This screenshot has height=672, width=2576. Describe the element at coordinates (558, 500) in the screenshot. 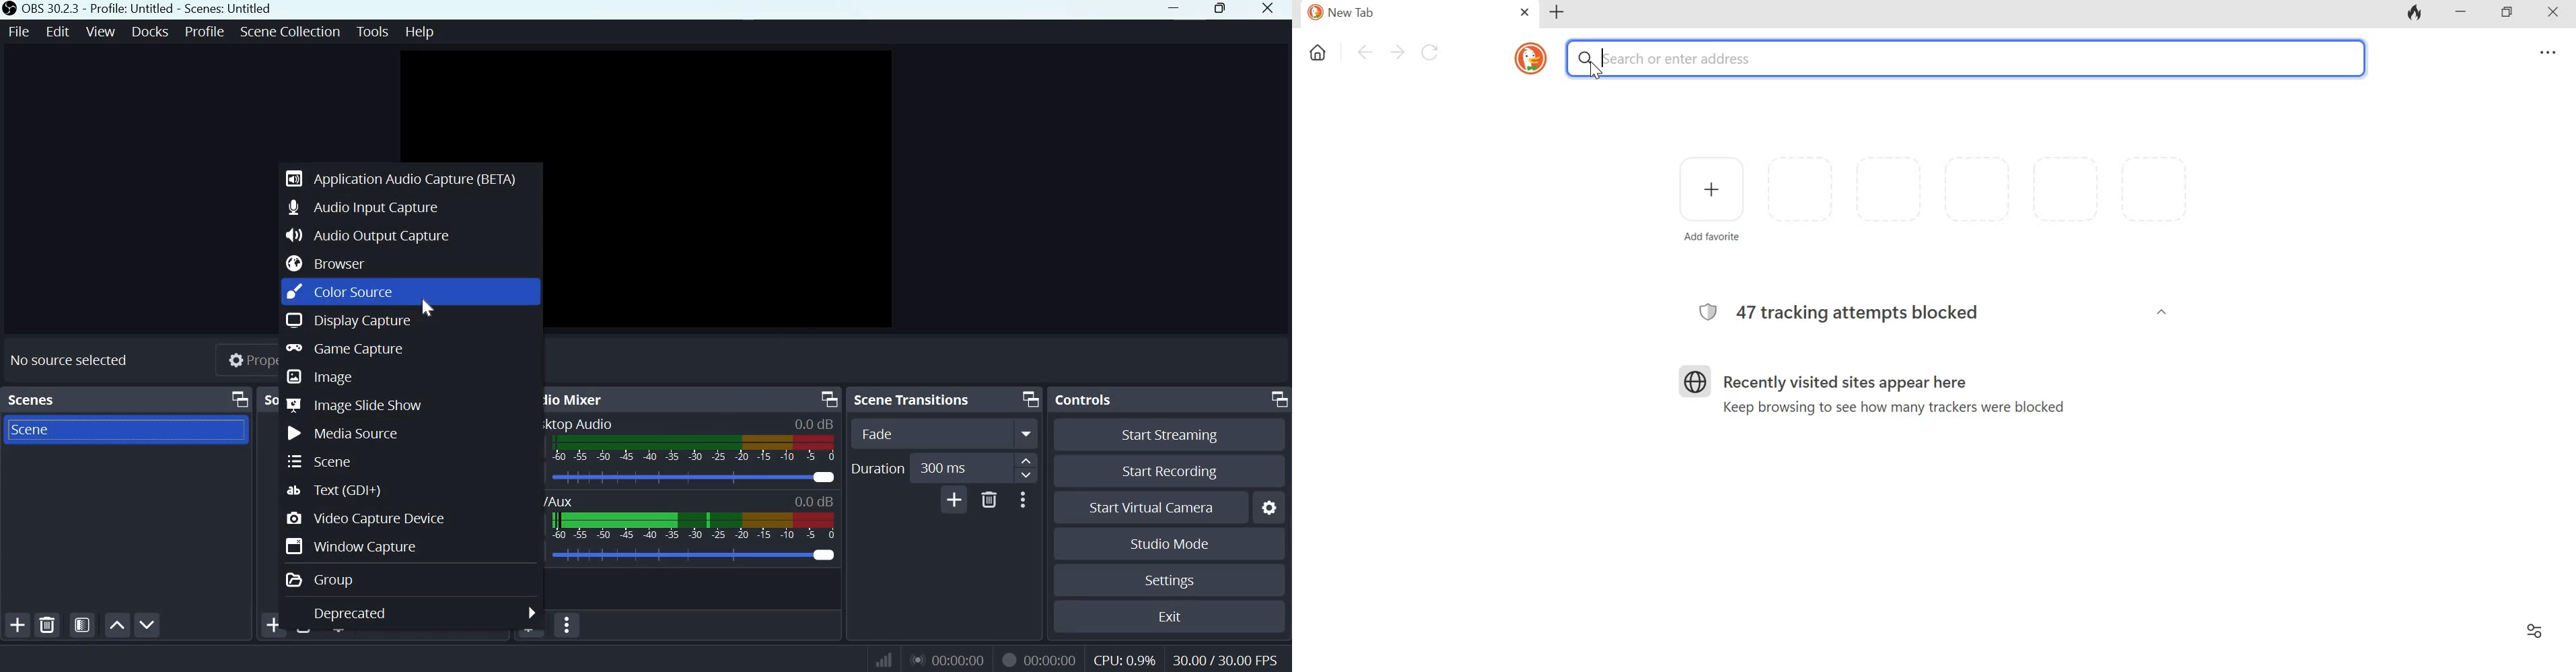

I see `Mic/Aux` at that location.